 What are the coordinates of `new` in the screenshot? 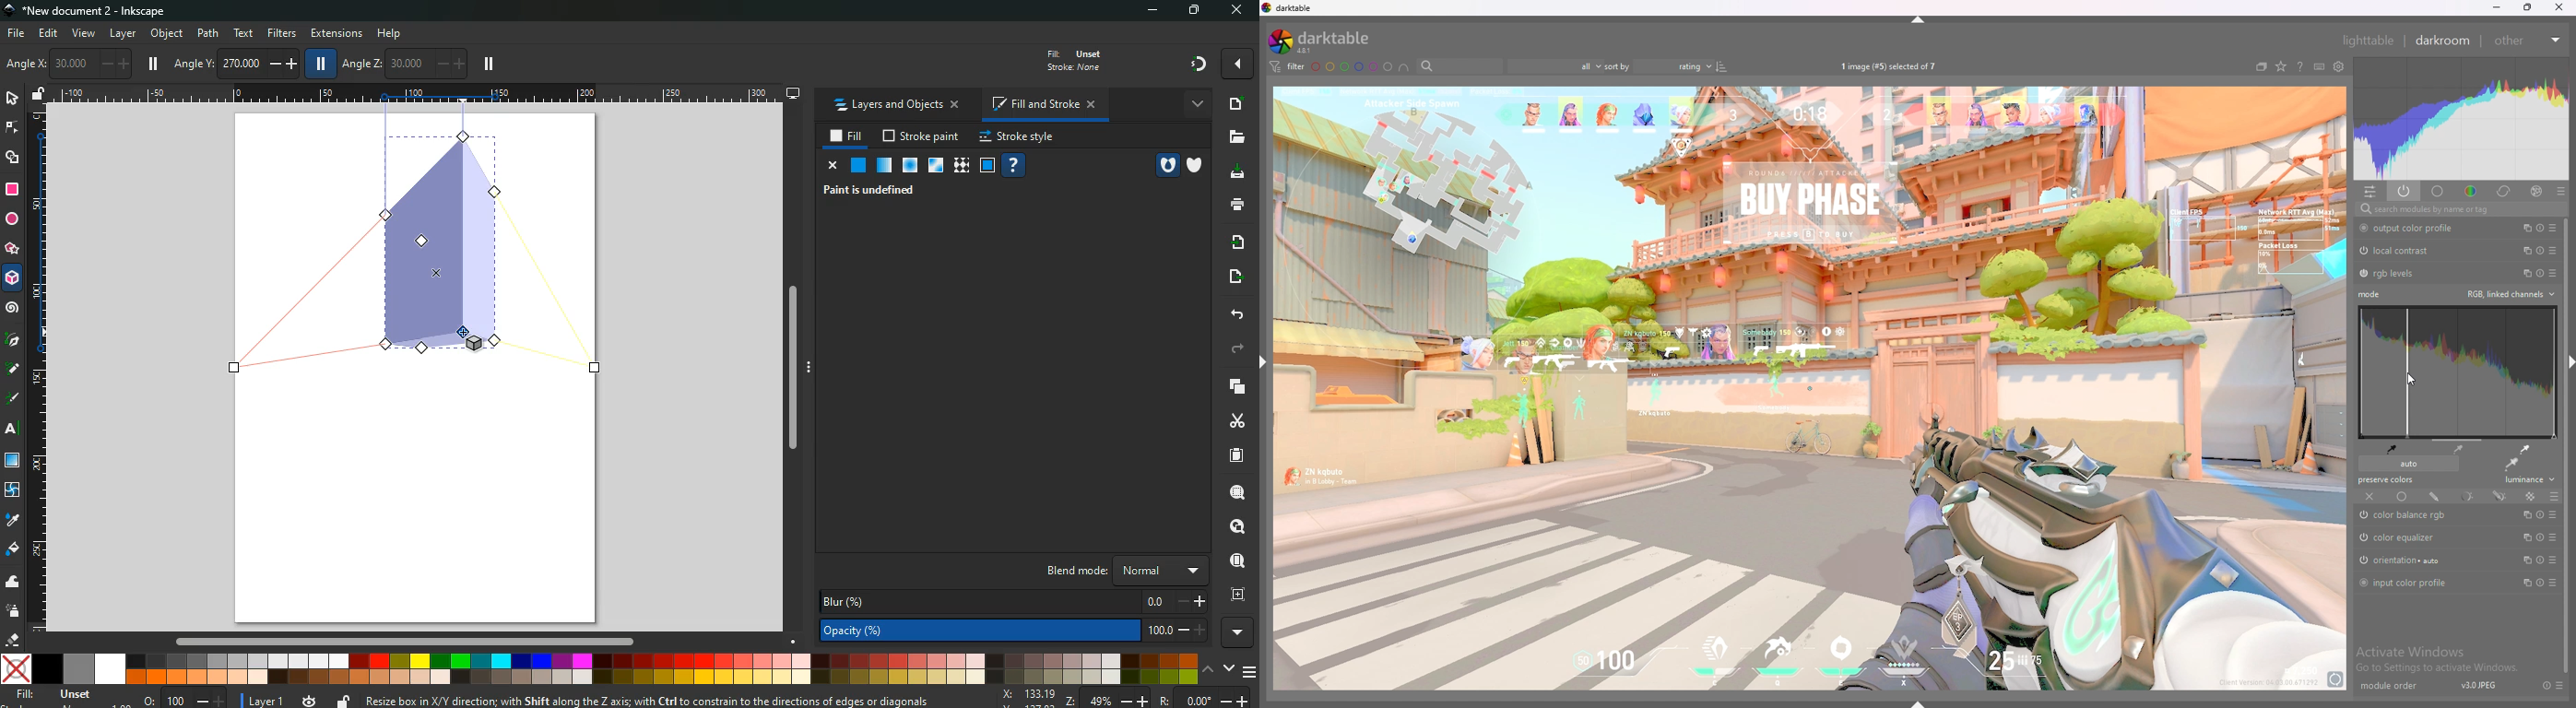 It's located at (1234, 104).